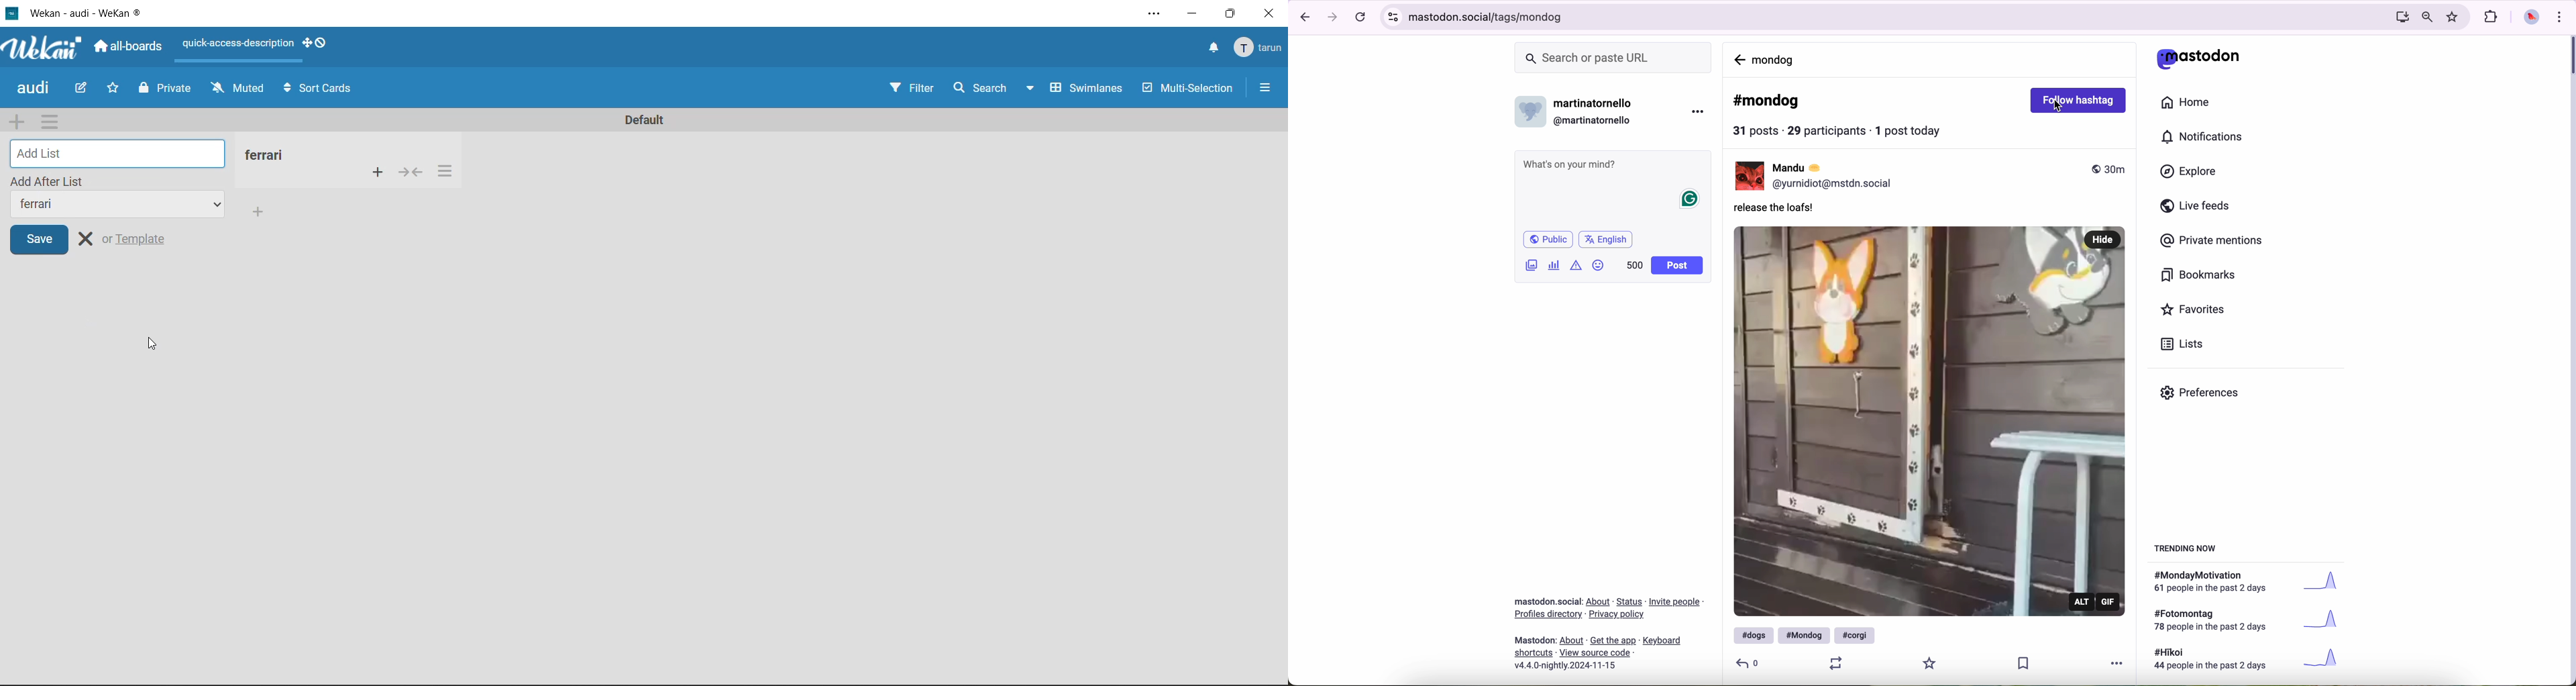  Describe the element at coordinates (1334, 18) in the screenshot. I see `navigate foward` at that location.